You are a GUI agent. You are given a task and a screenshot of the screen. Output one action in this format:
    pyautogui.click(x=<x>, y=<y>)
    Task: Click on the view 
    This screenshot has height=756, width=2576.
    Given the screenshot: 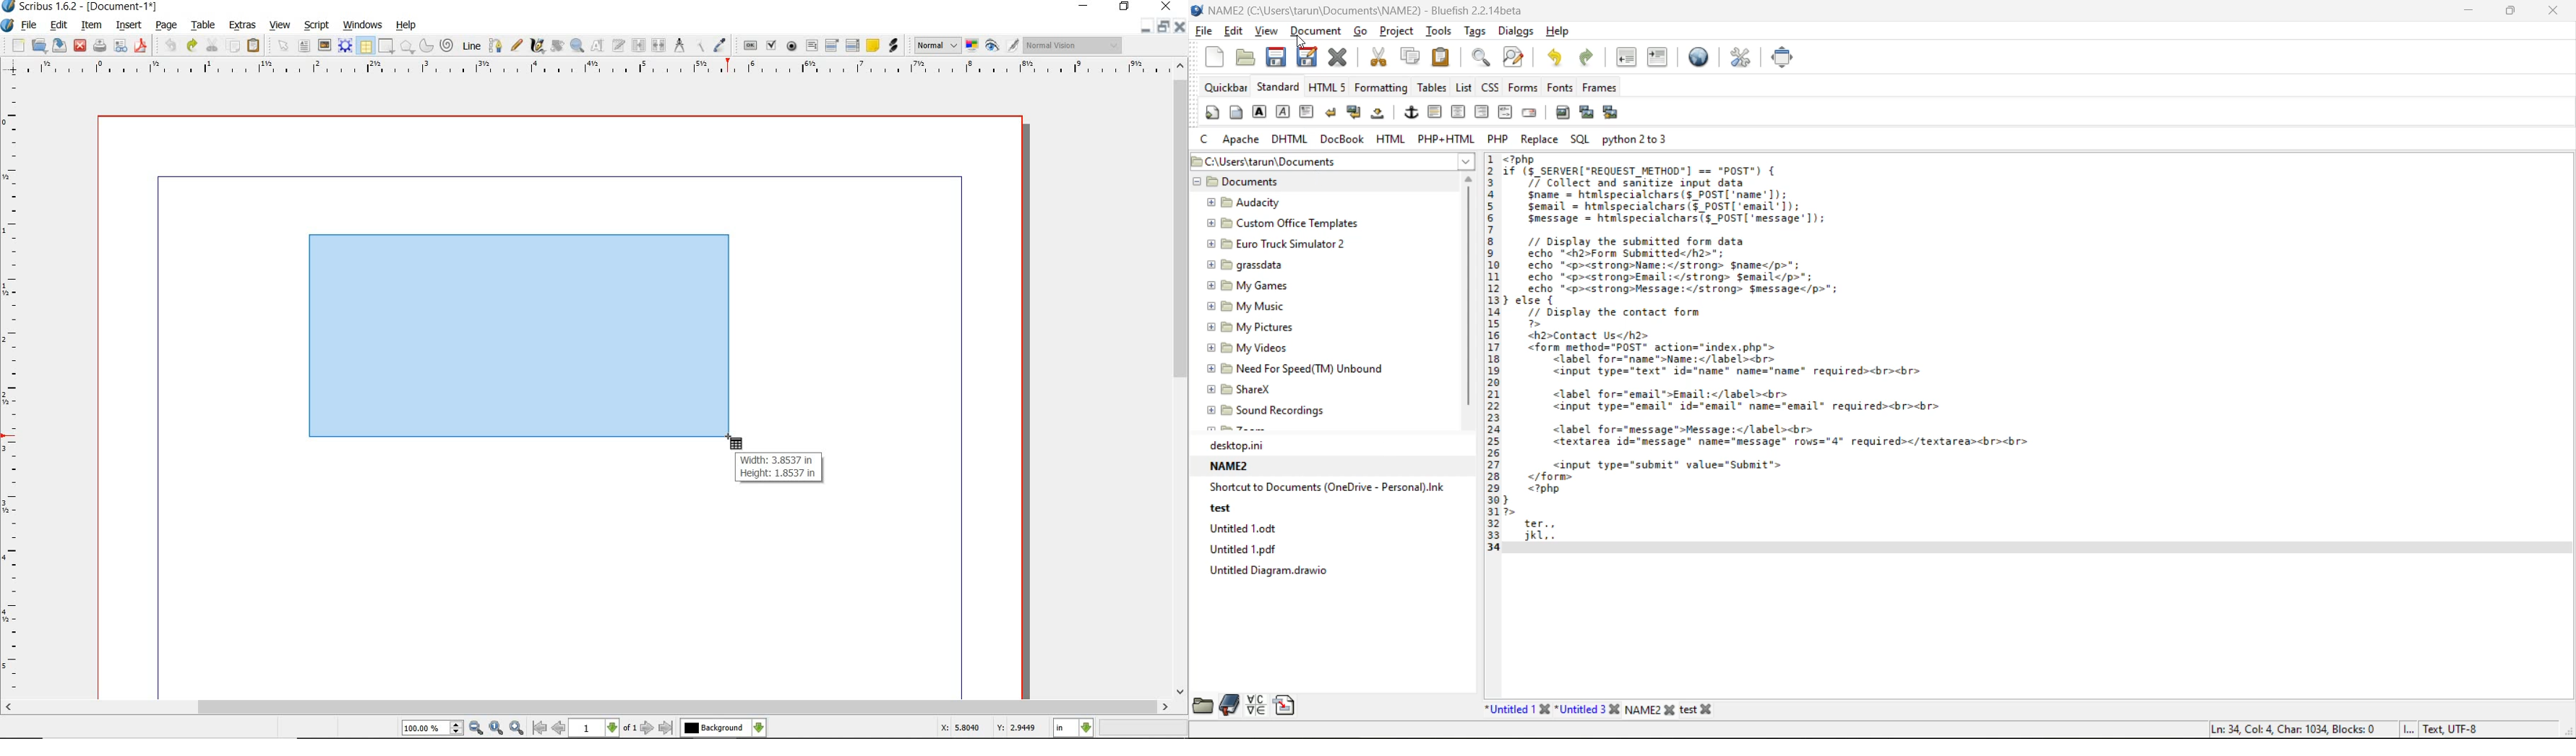 What is the action you would take?
    pyautogui.click(x=282, y=25)
    